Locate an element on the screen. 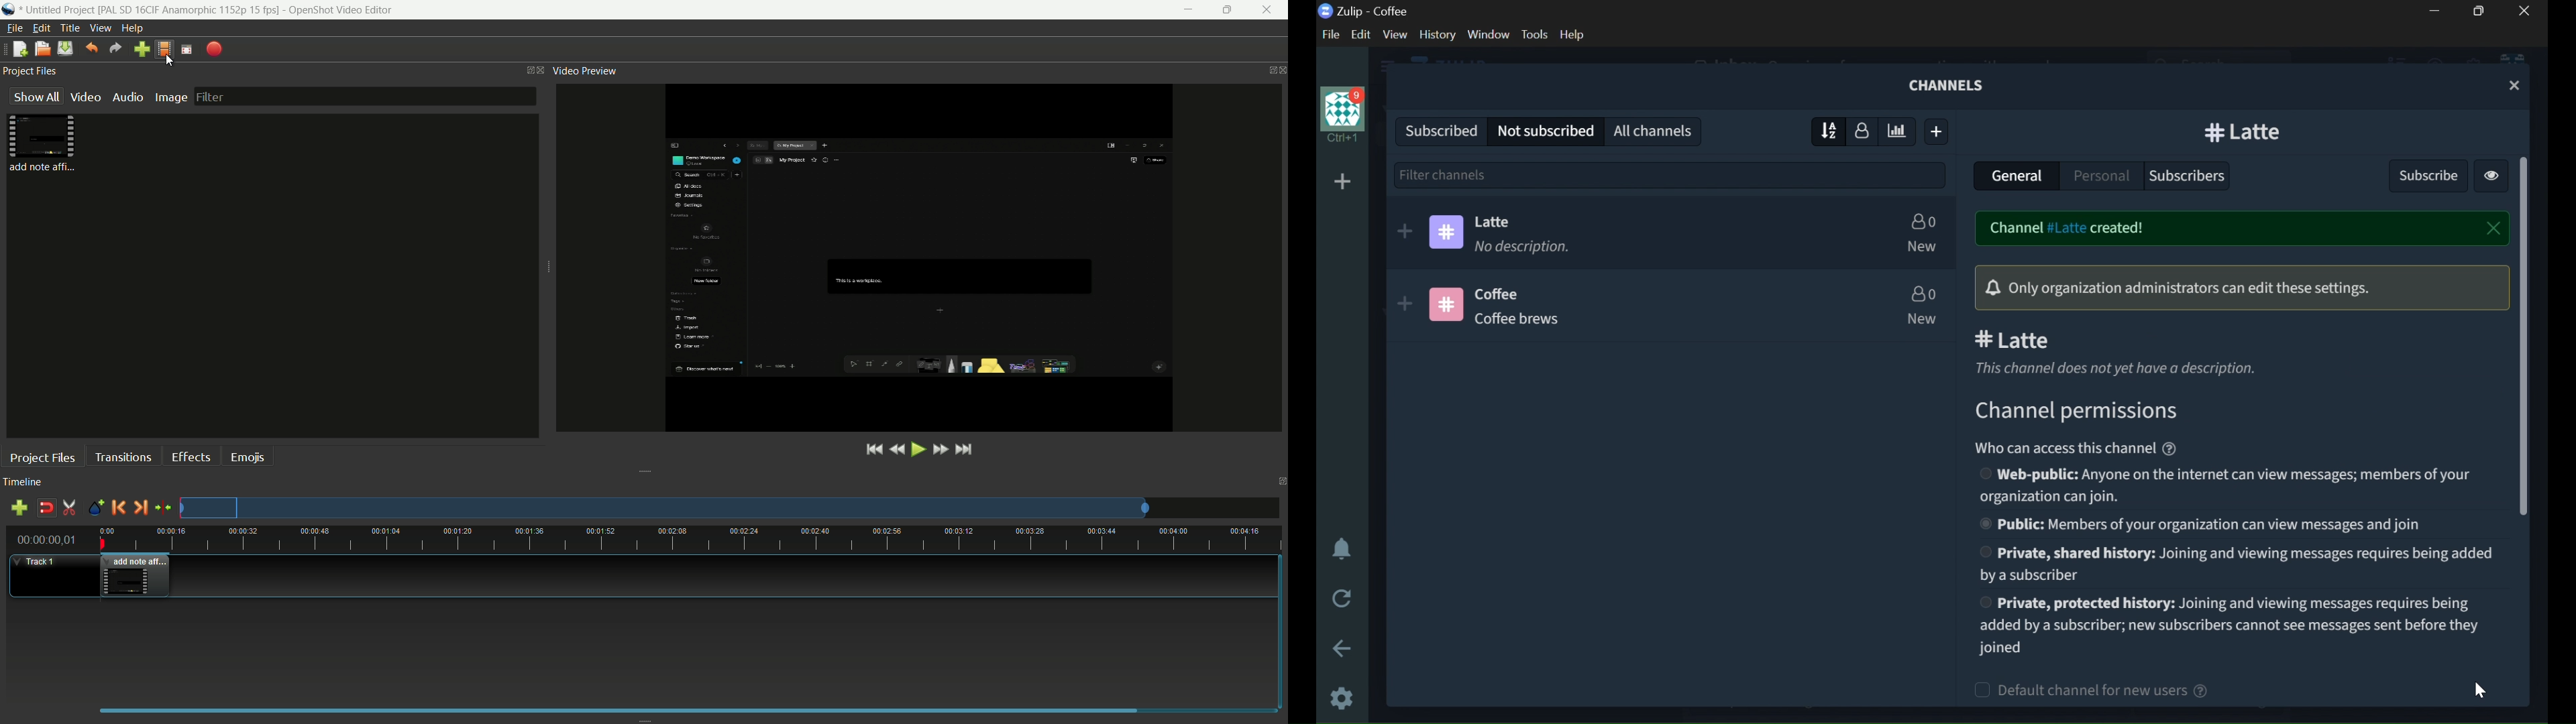  NEW is located at coordinates (1924, 247).